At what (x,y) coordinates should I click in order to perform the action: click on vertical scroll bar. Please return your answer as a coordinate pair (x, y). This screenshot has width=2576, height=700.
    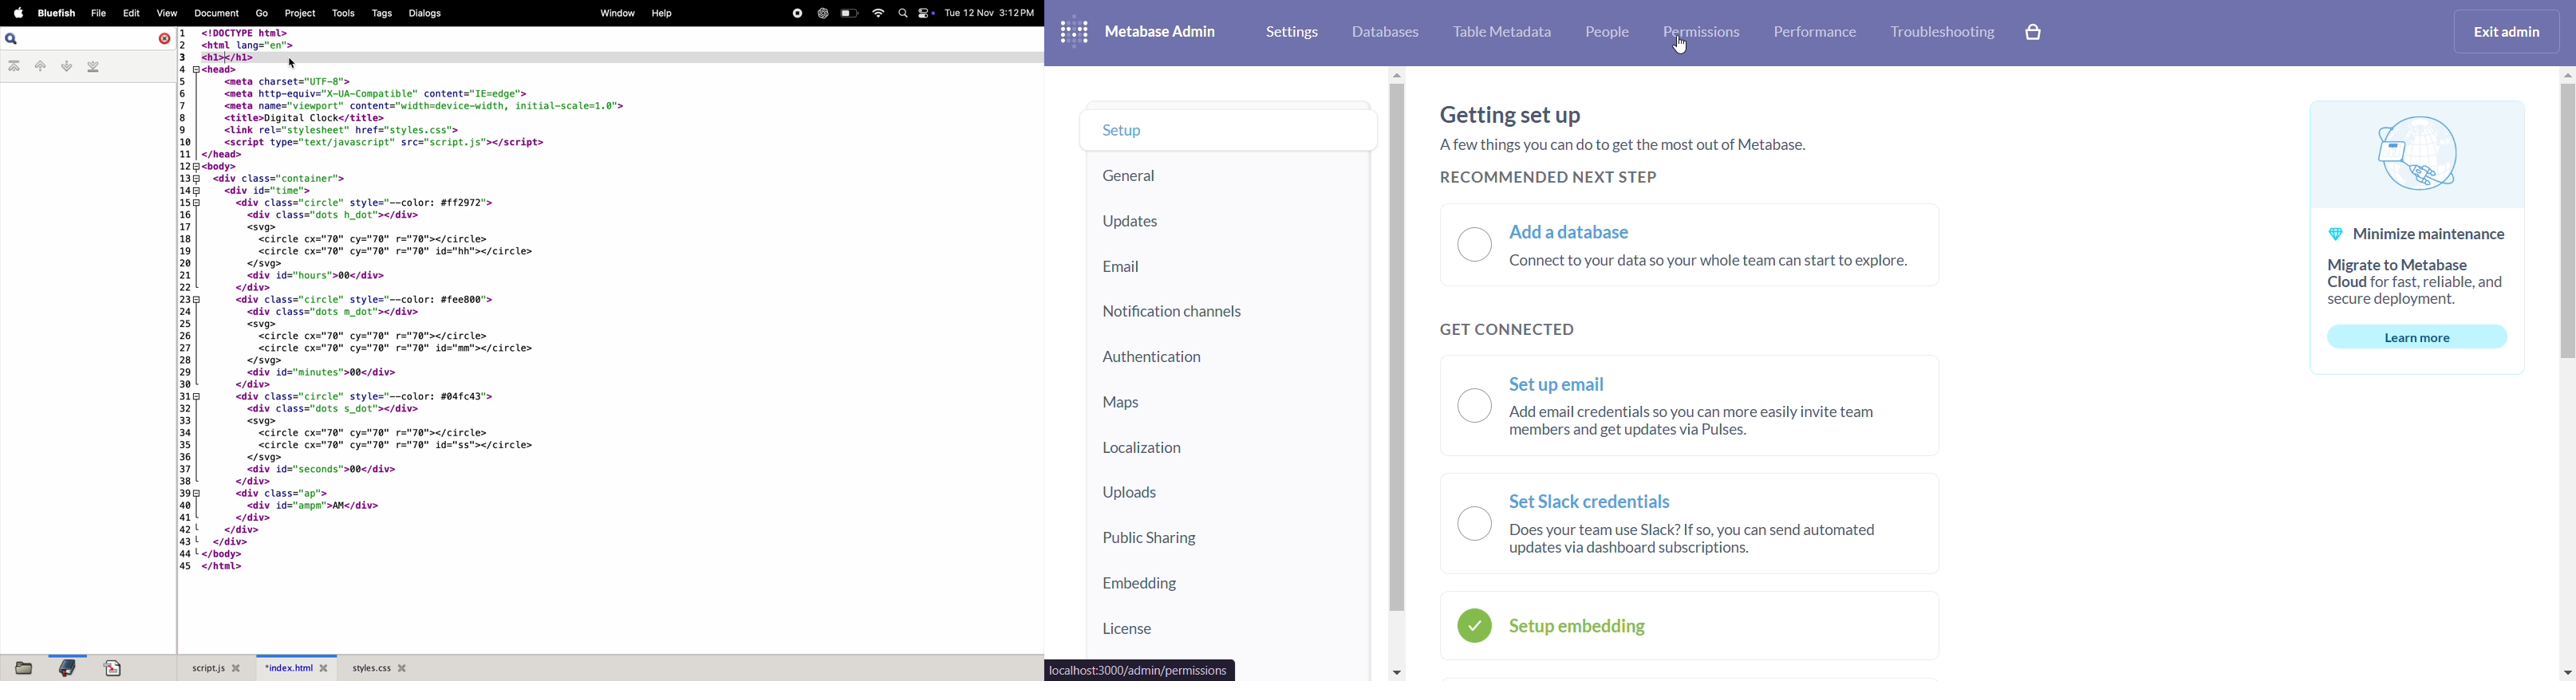
    Looking at the image, I should click on (1395, 374).